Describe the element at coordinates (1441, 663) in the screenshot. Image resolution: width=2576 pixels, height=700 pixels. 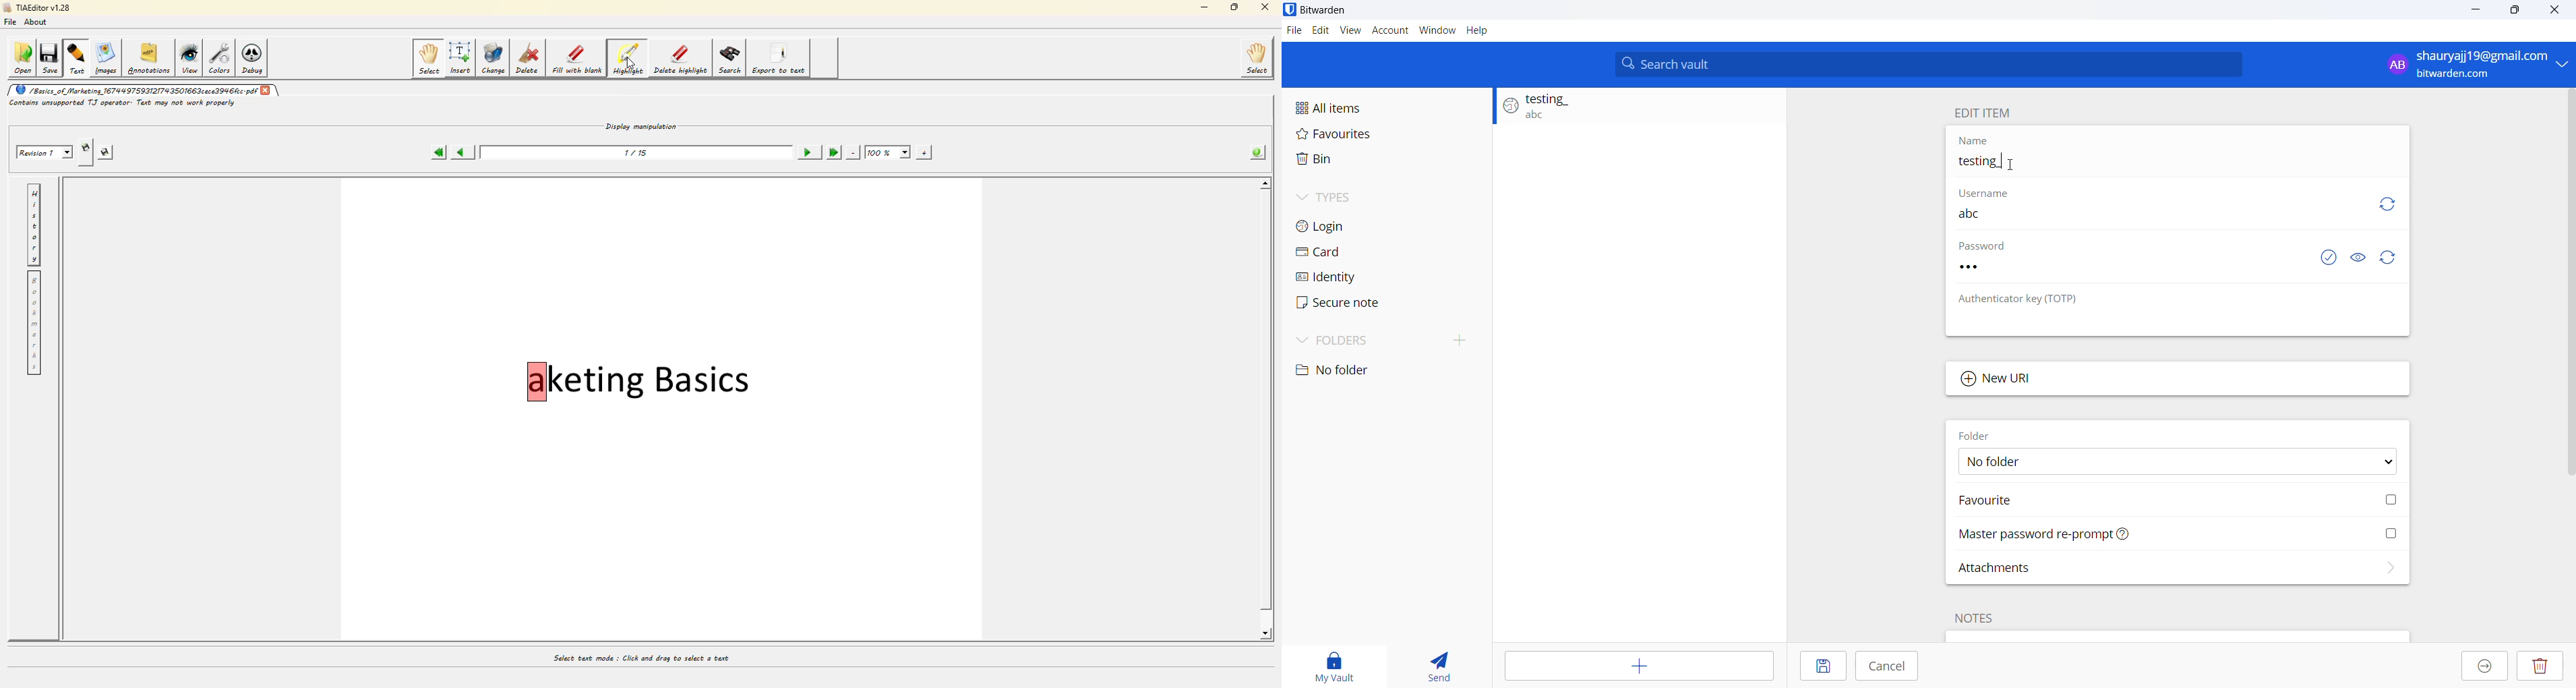
I see `send` at that location.